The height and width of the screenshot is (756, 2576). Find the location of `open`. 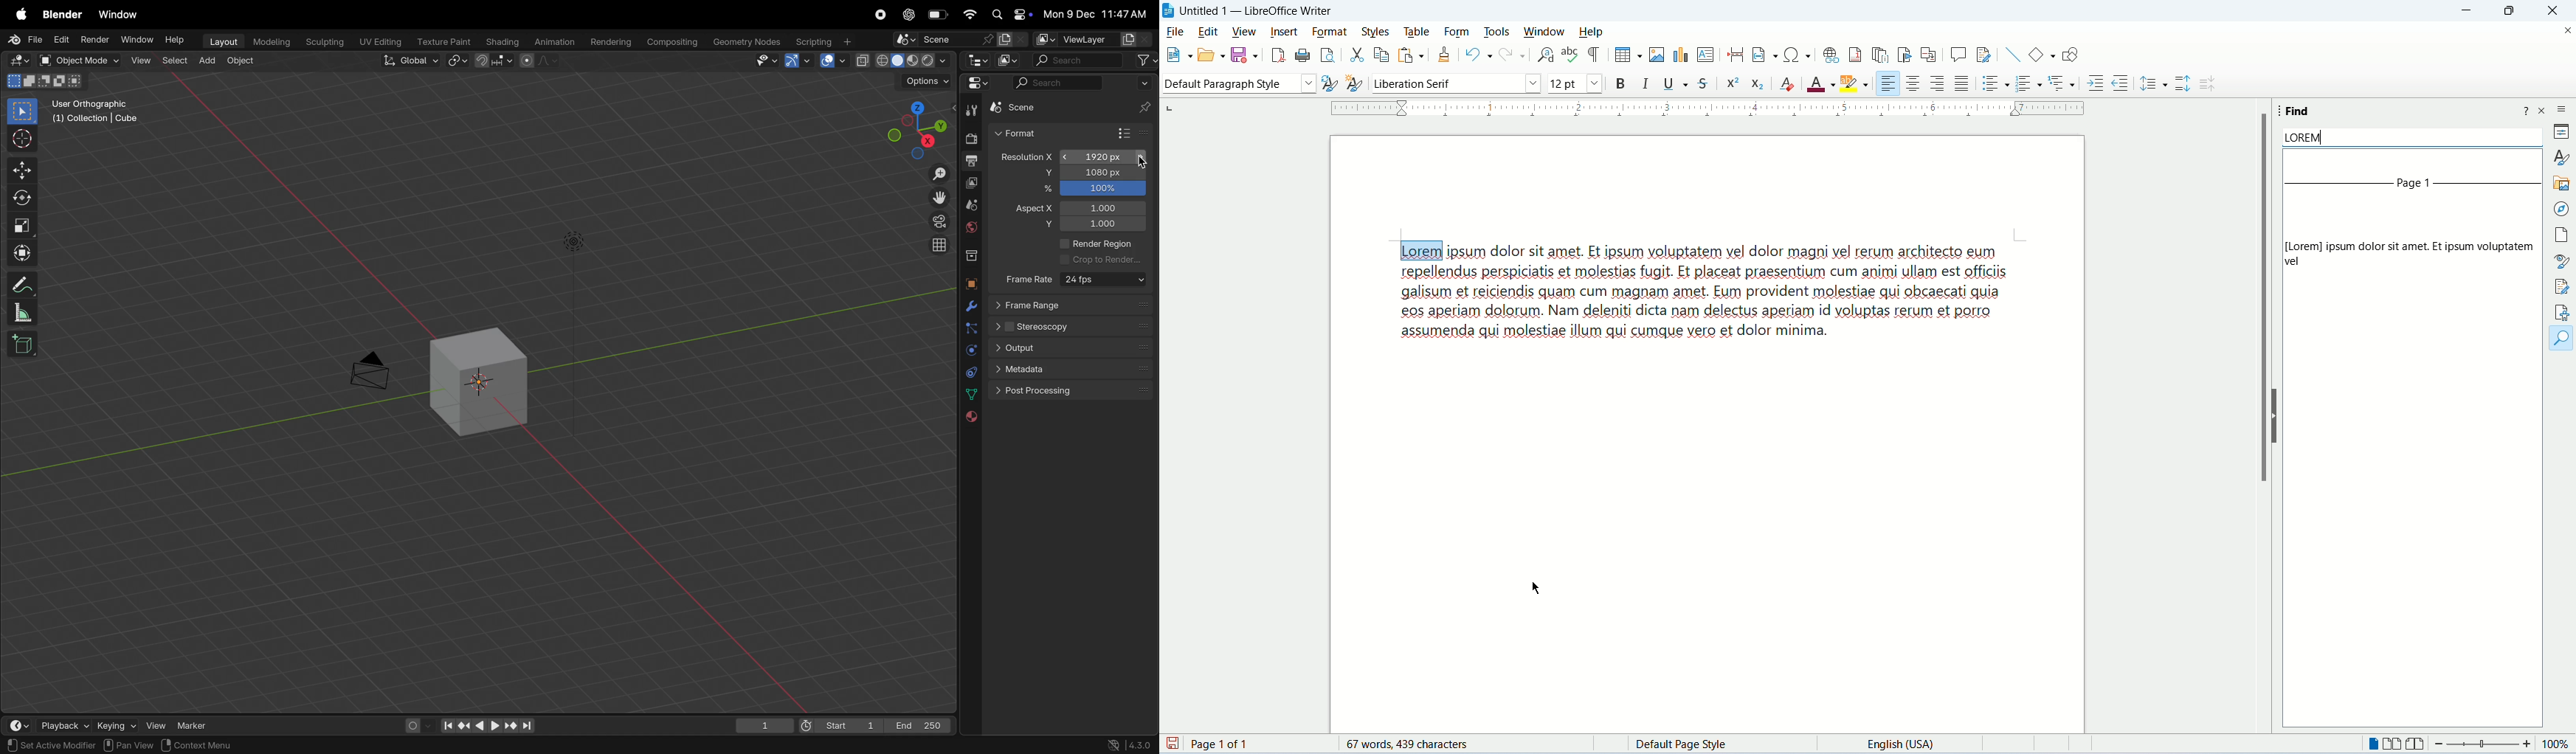

open is located at coordinates (1208, 55).